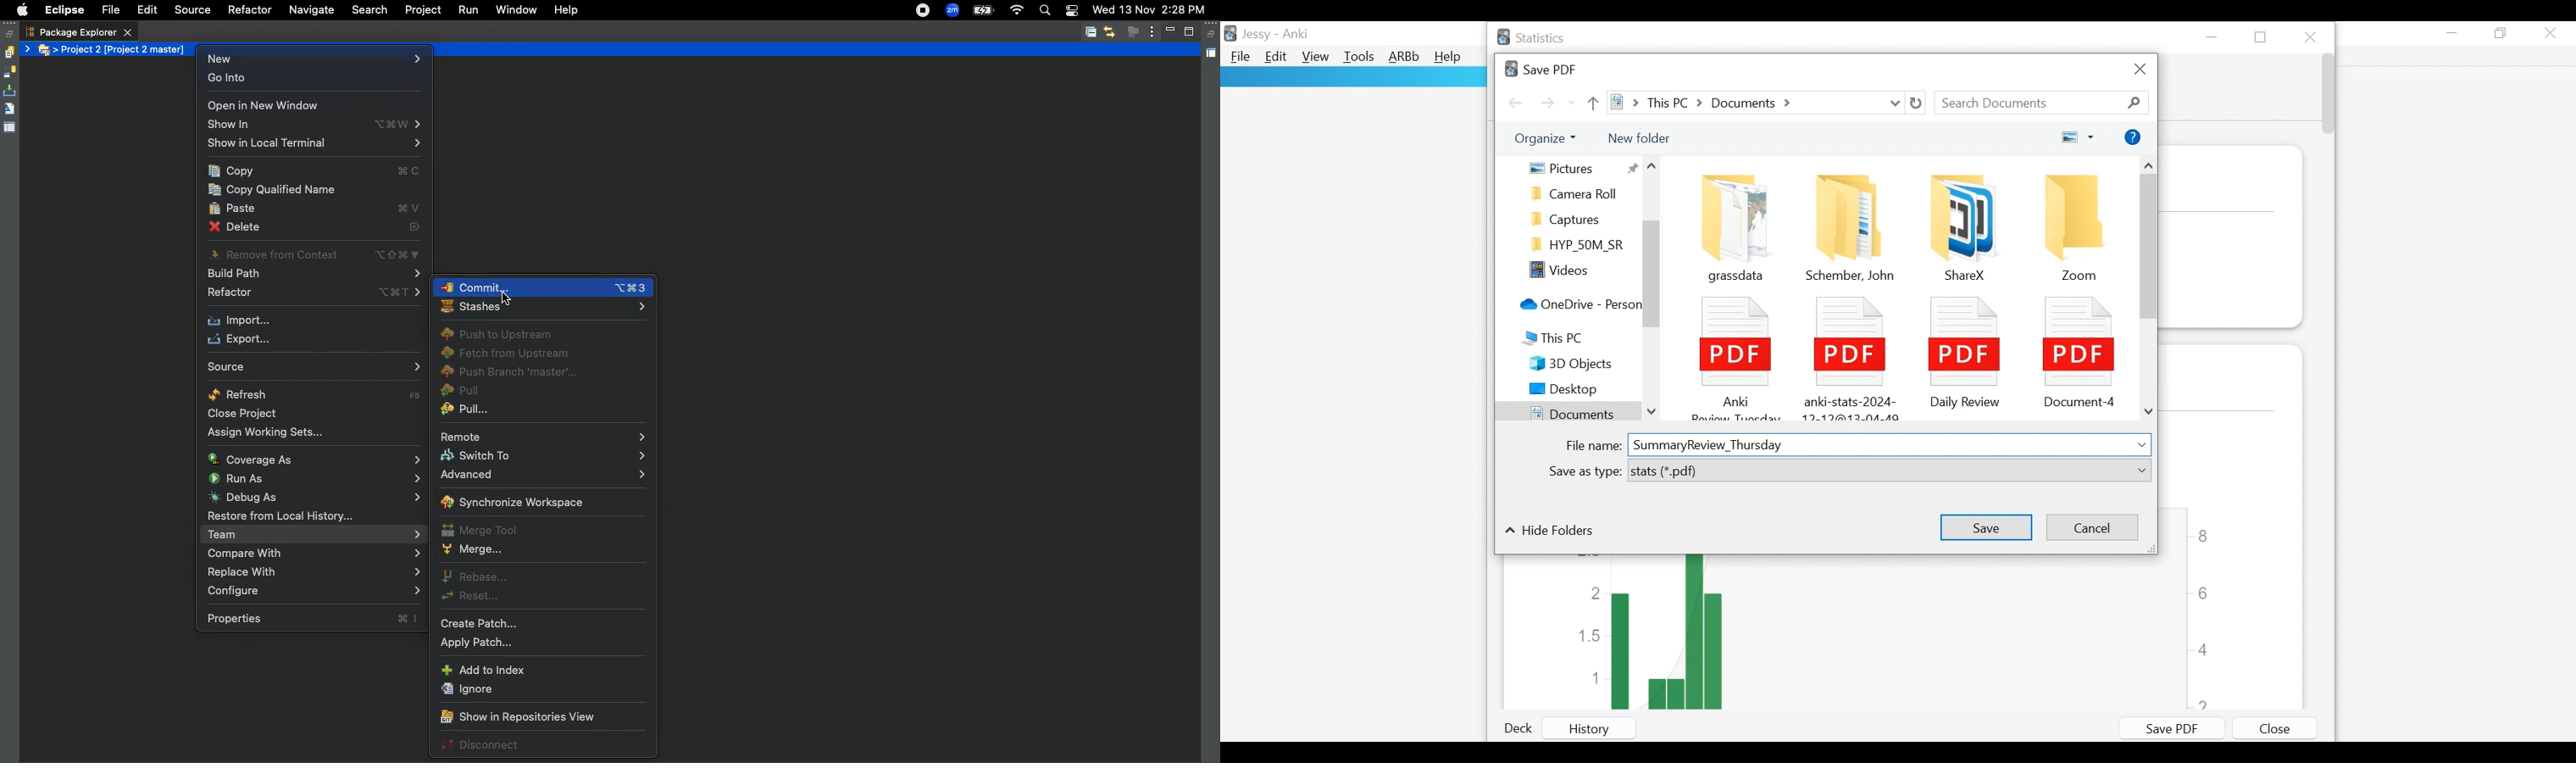 The width and height of the screenshot is (2576, 784). I want to click on Close, so click(2311, 35).